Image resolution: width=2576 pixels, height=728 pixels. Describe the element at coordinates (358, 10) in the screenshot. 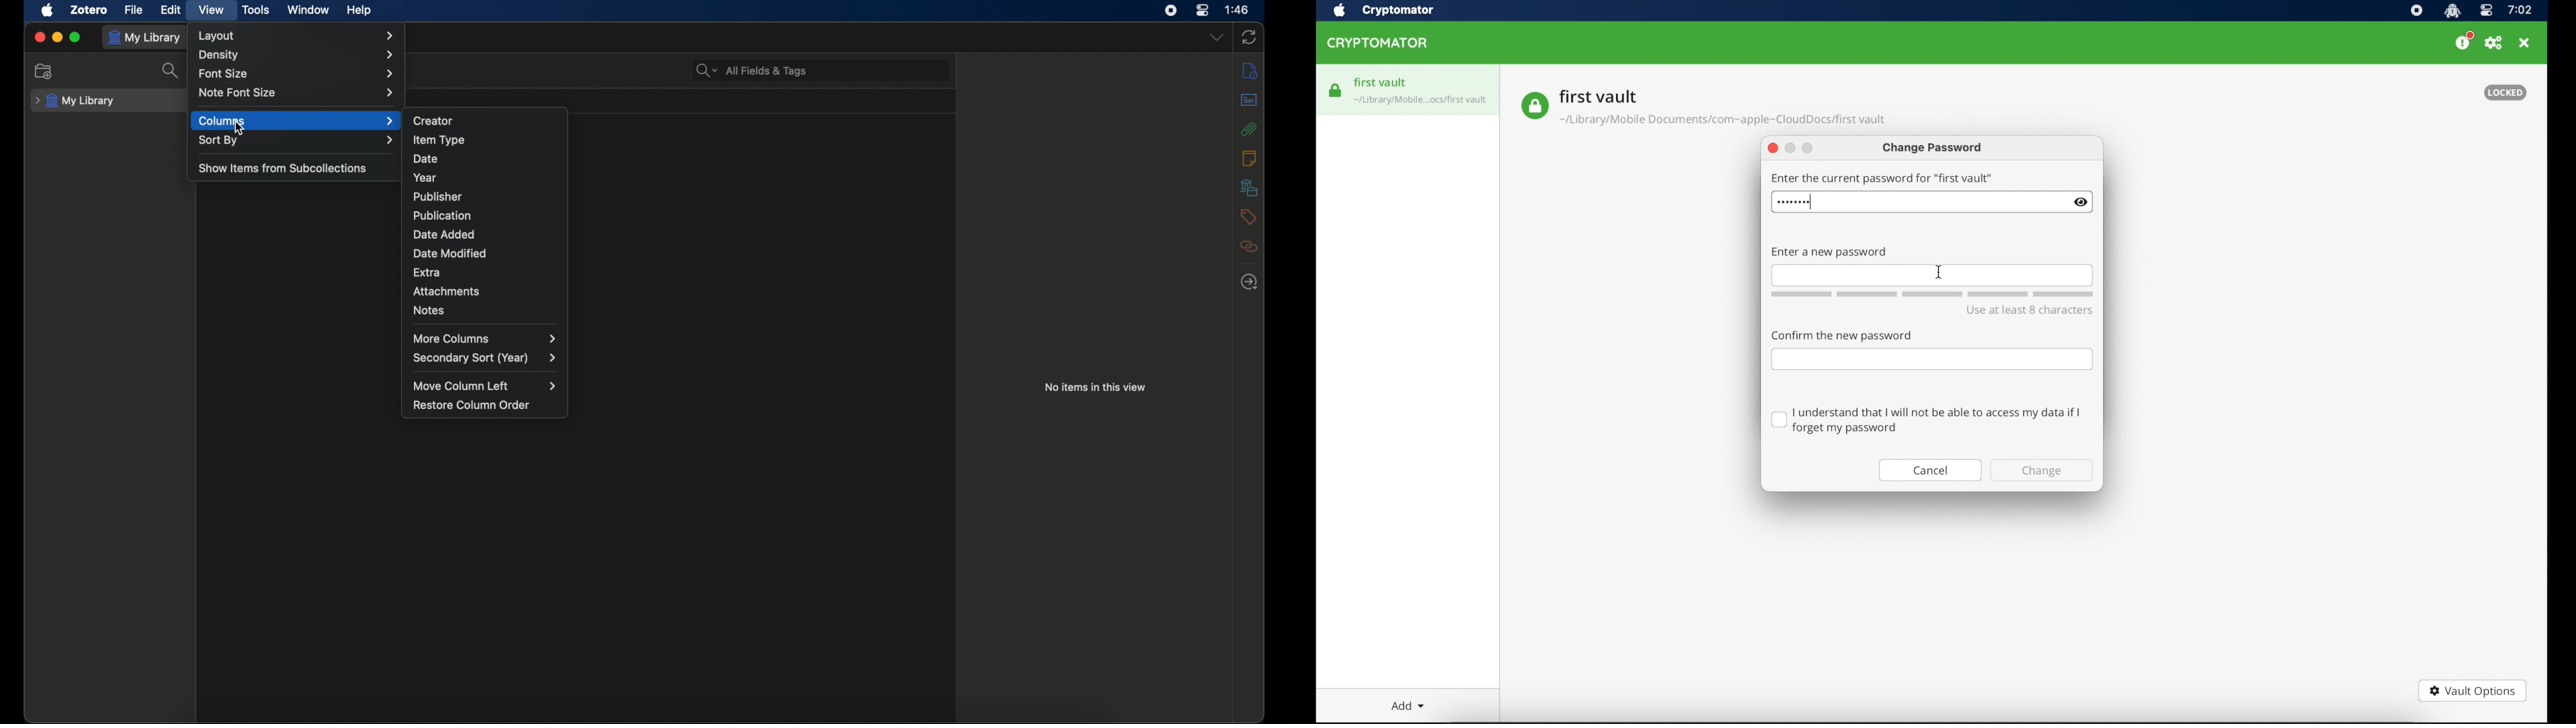

I see `help` at that location.